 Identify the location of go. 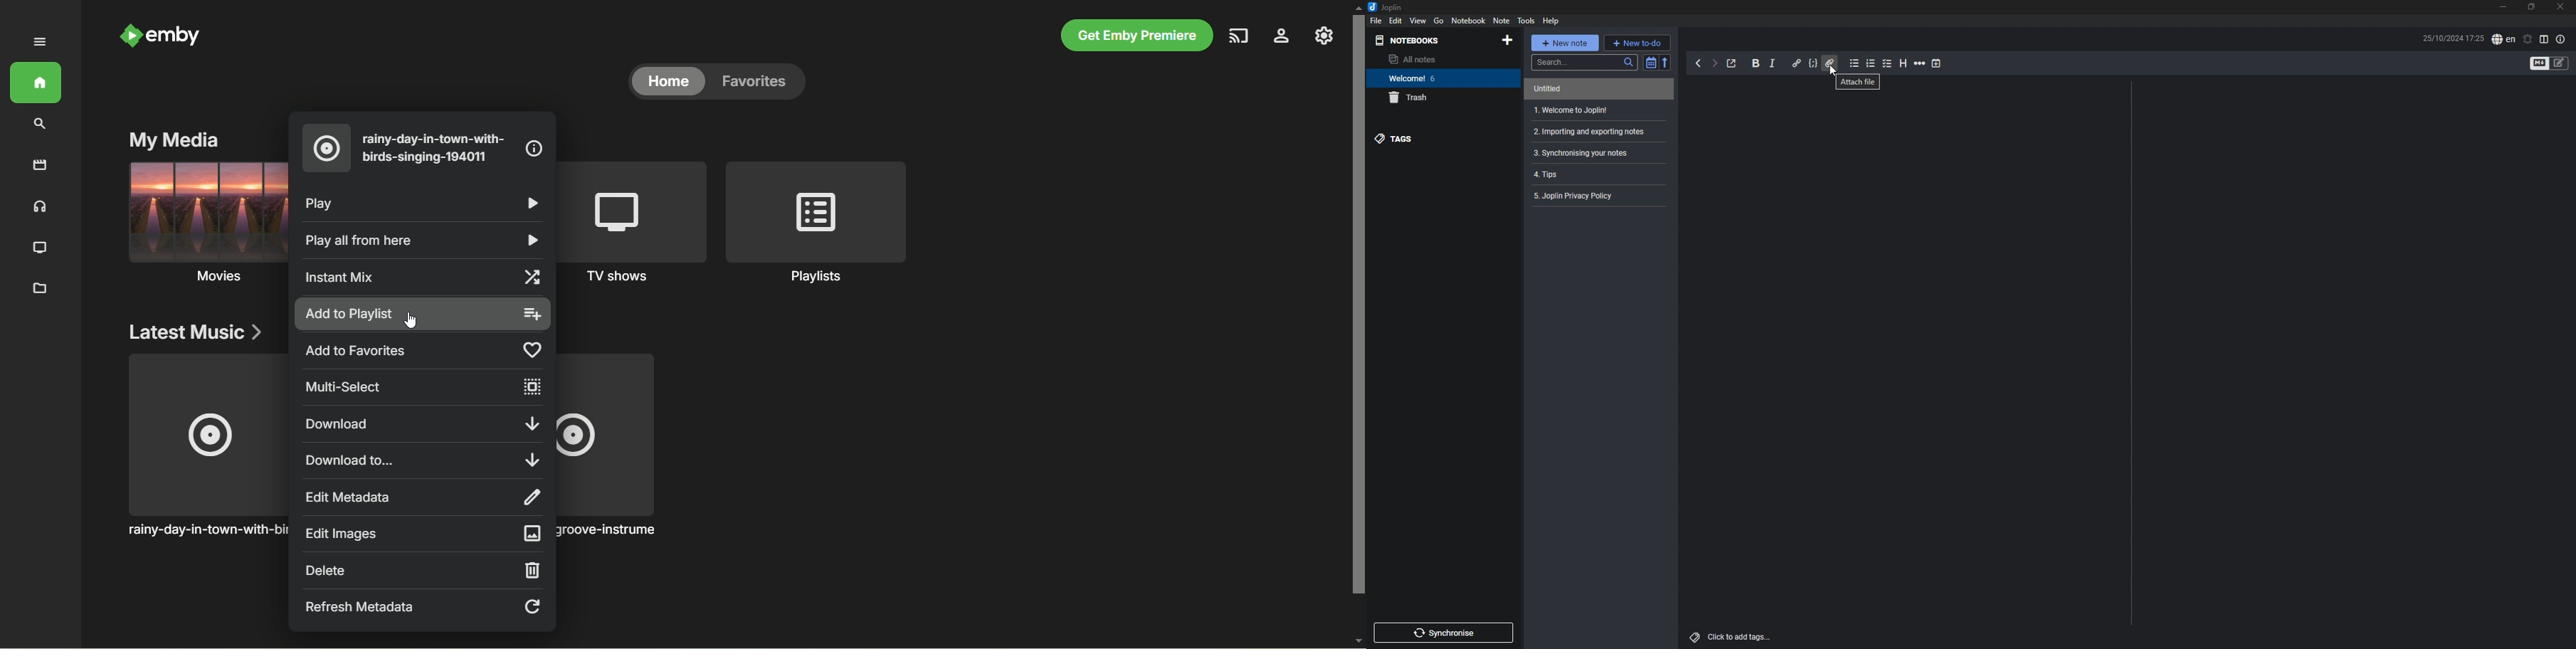
(1439, 20).